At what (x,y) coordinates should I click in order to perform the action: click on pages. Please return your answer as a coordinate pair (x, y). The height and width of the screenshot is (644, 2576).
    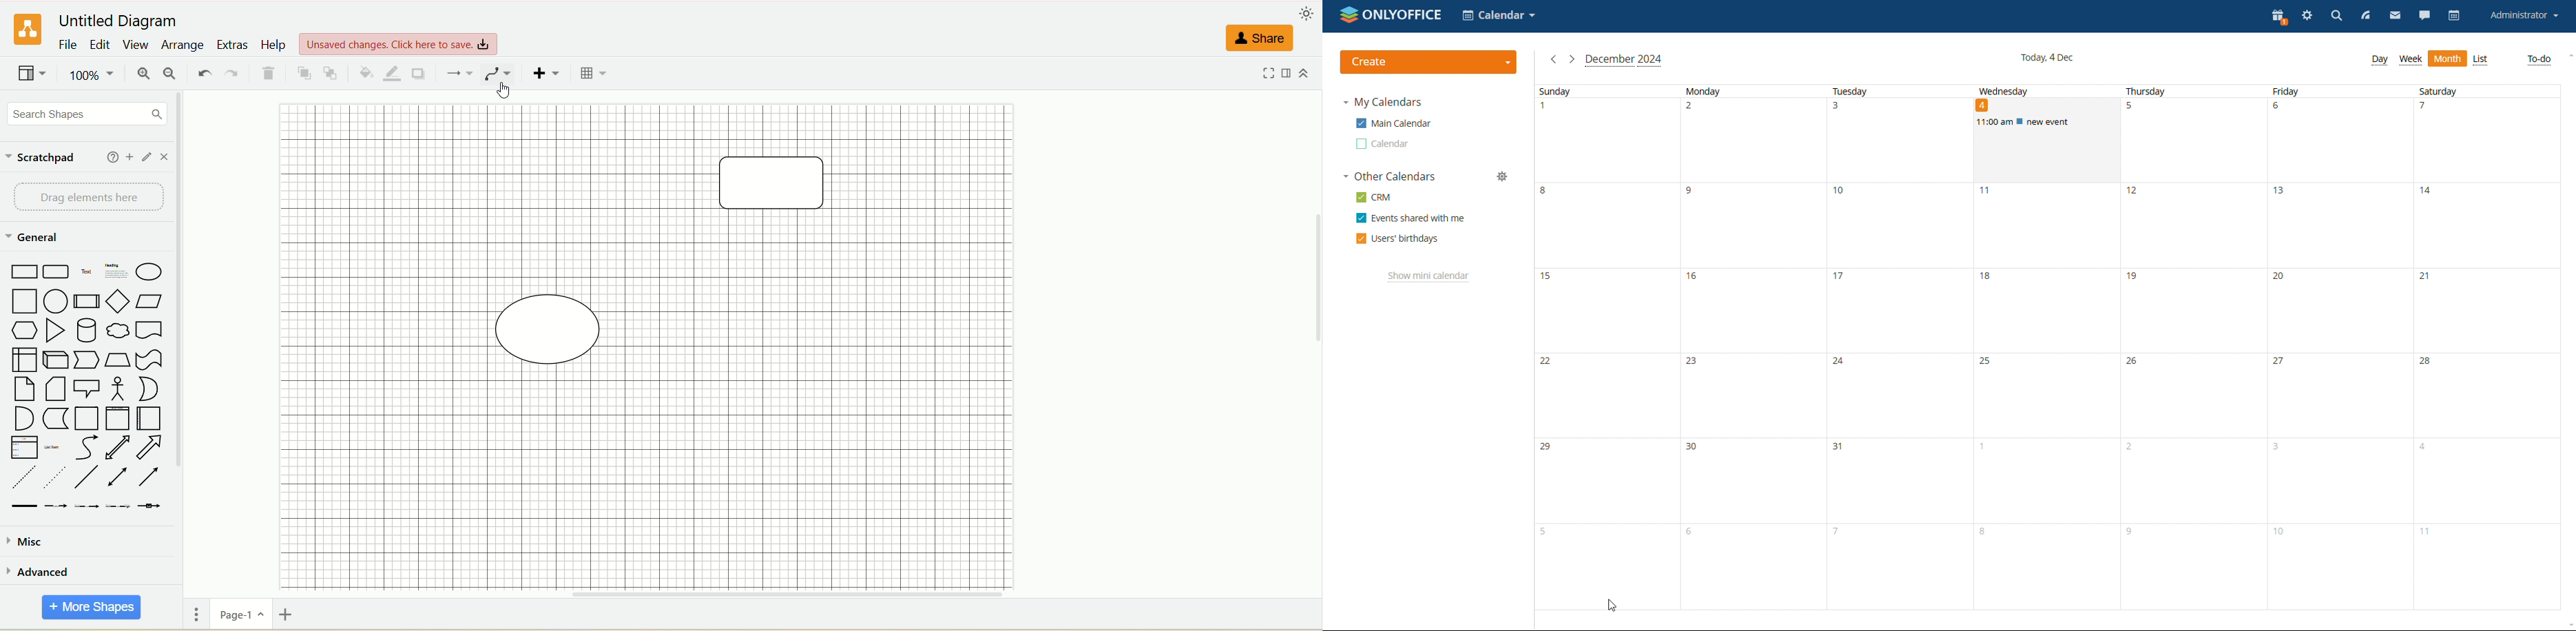
    Looking at the image, I should click on (194, 616).